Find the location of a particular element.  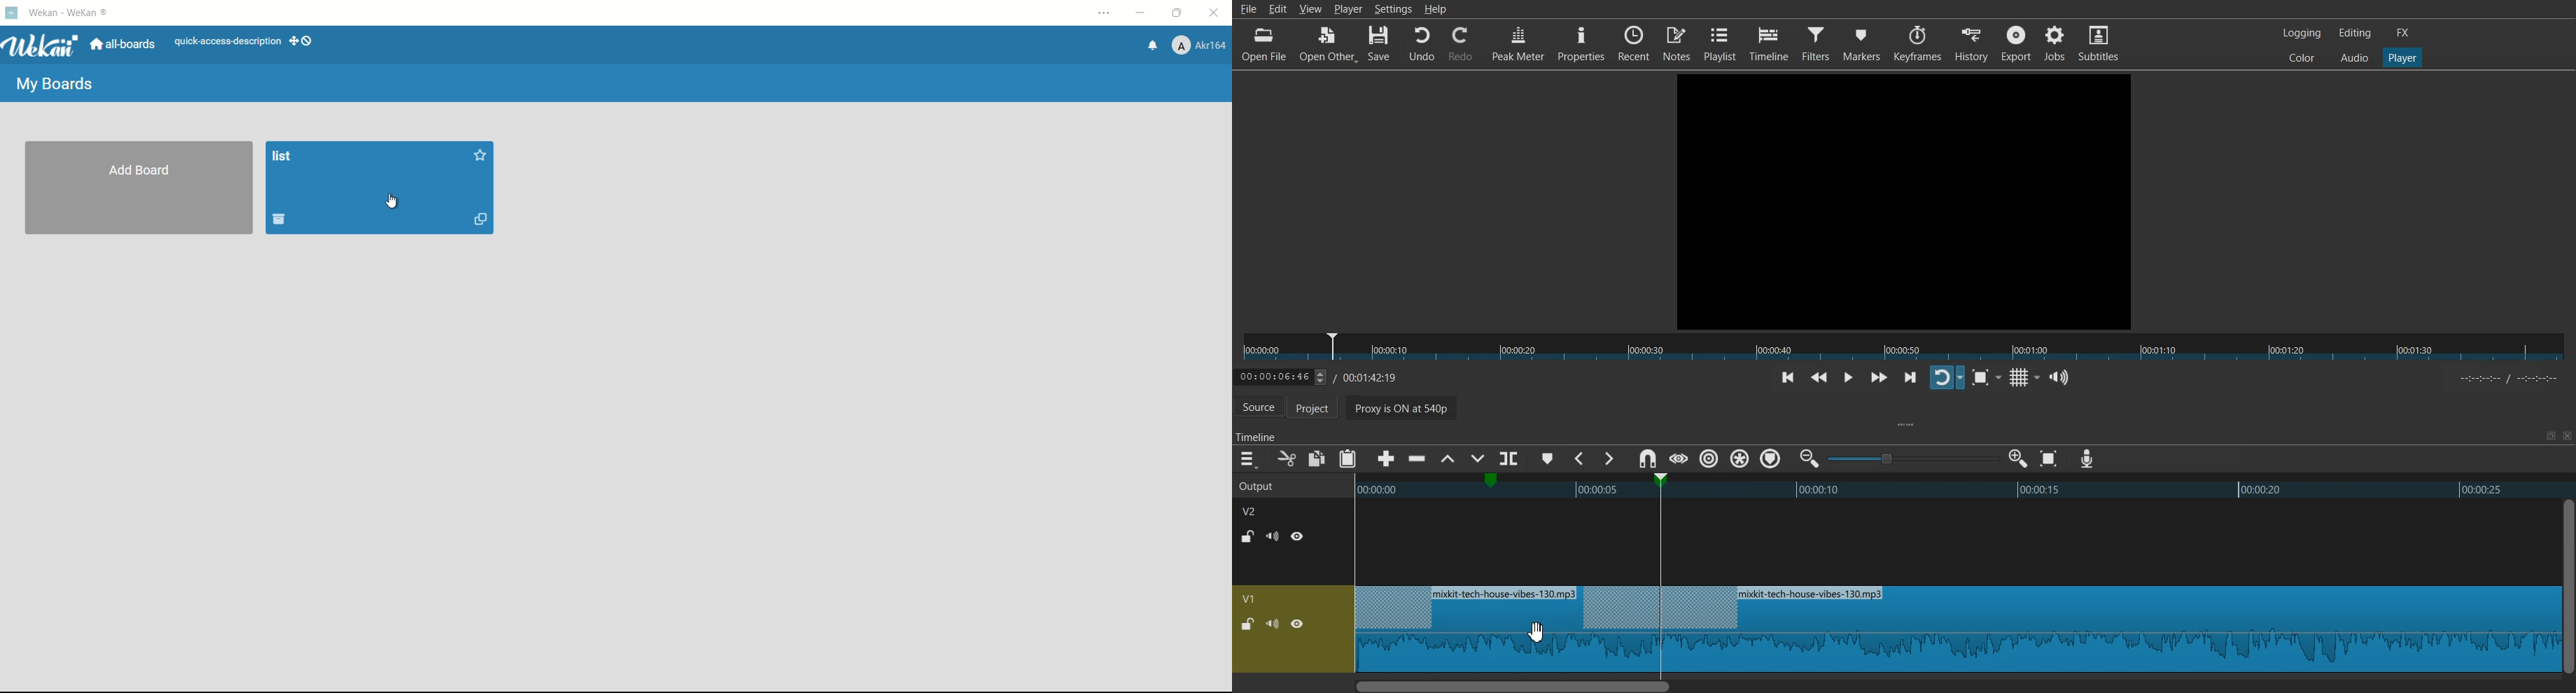

Project is located at coordinates (1320, 409).